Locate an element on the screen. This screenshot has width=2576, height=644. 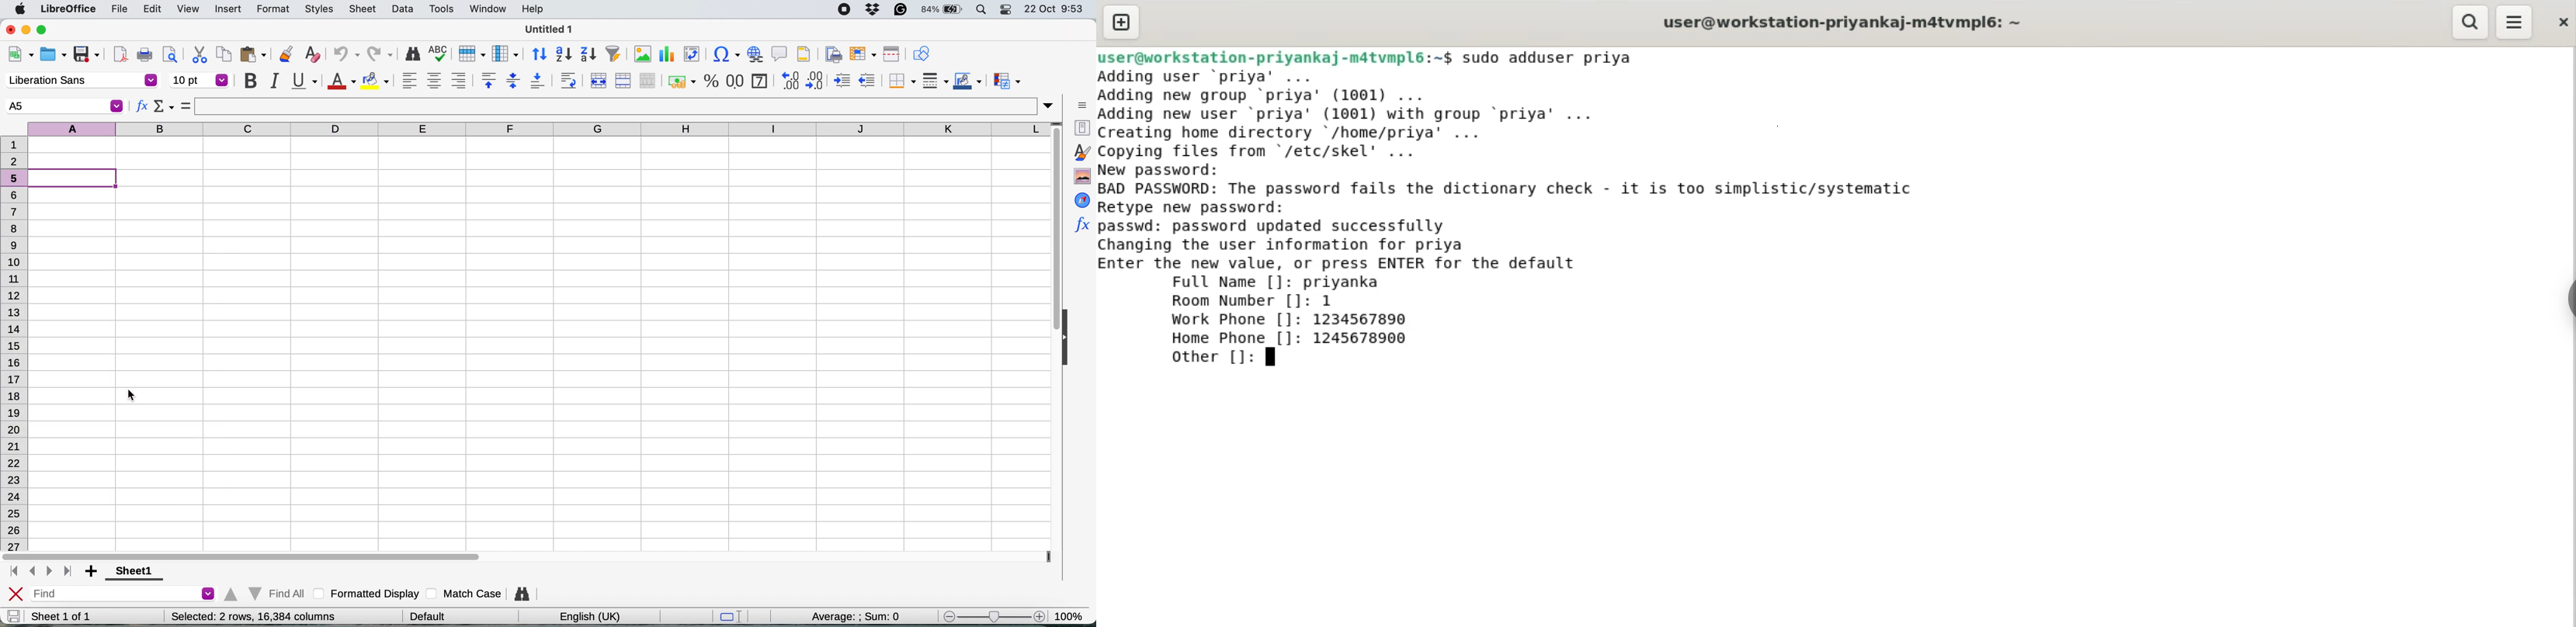
insert or edit pivot table is located at coordinates (689, 54).